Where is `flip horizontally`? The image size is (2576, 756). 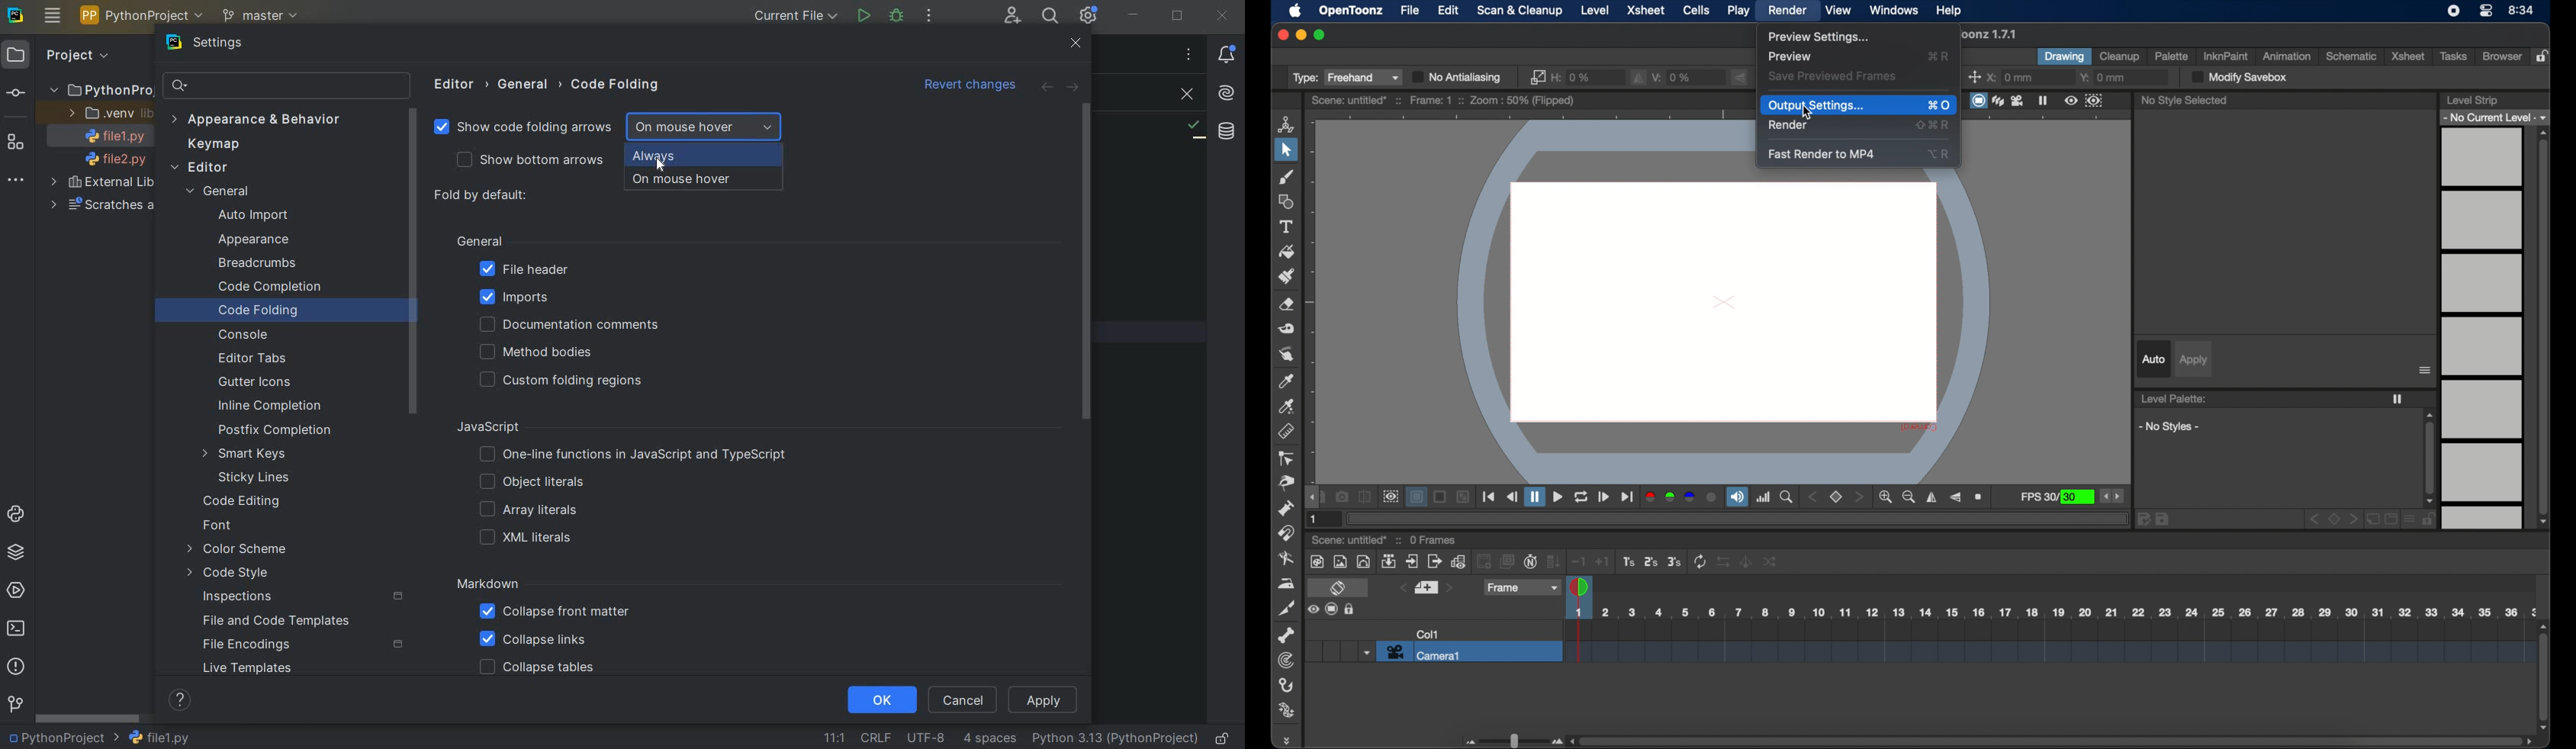
flip horizontally is located at coordinates (1932, 498).